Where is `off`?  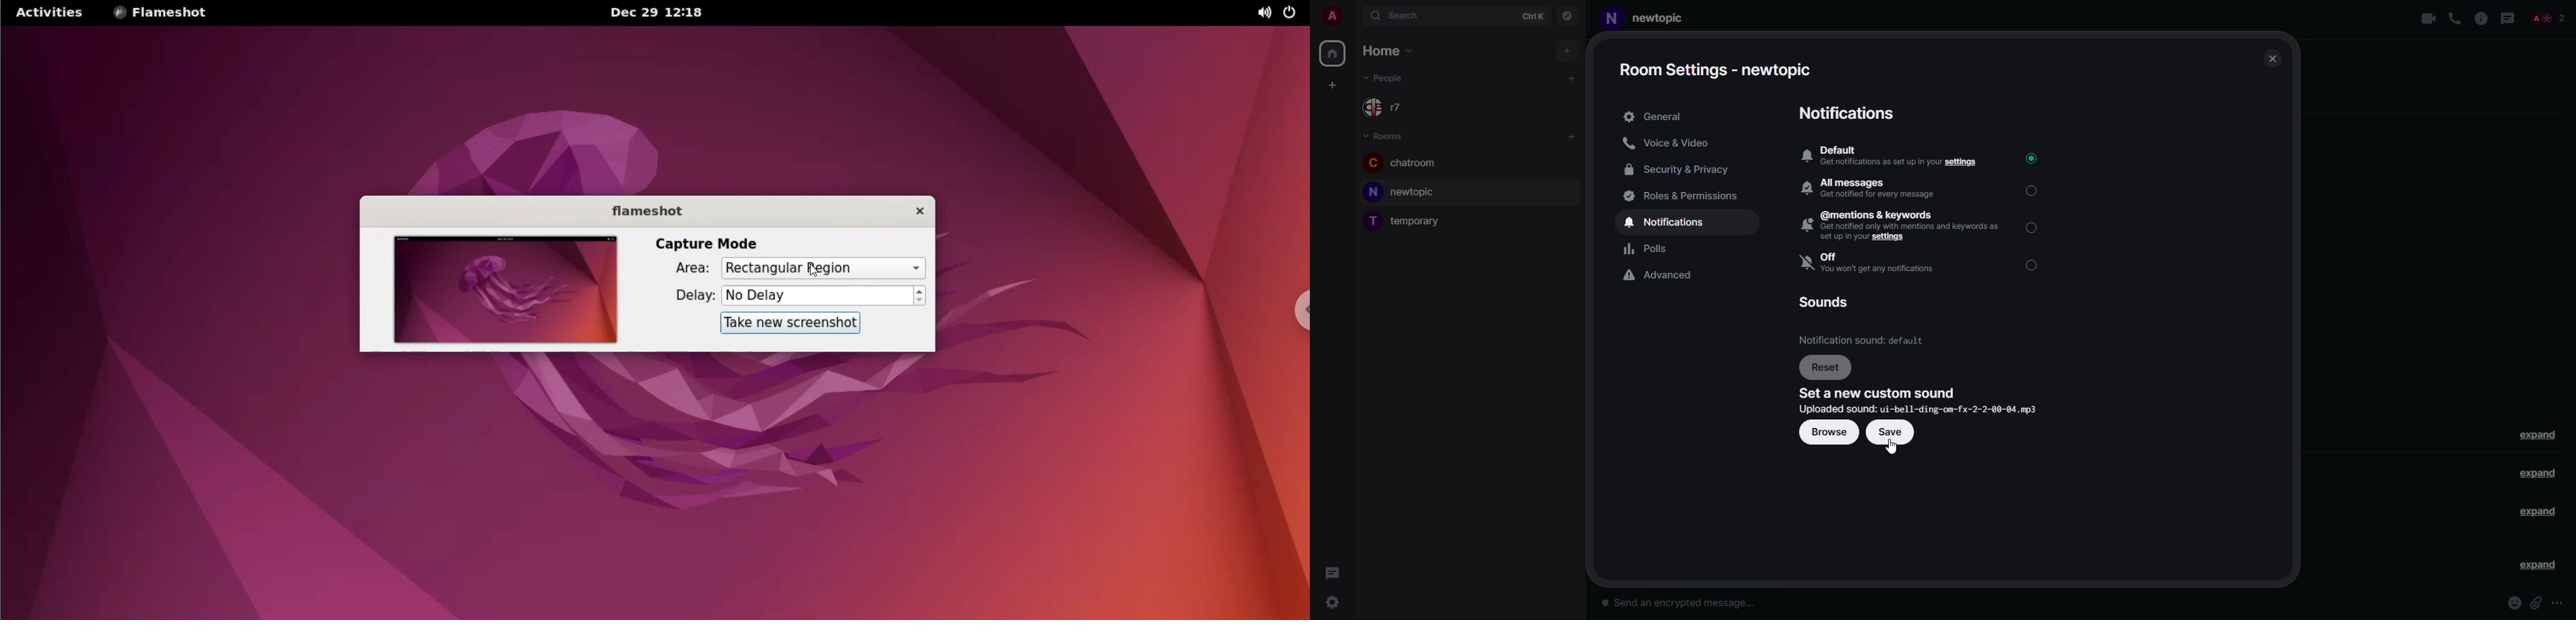 off is located at coordinates (1874, 263).